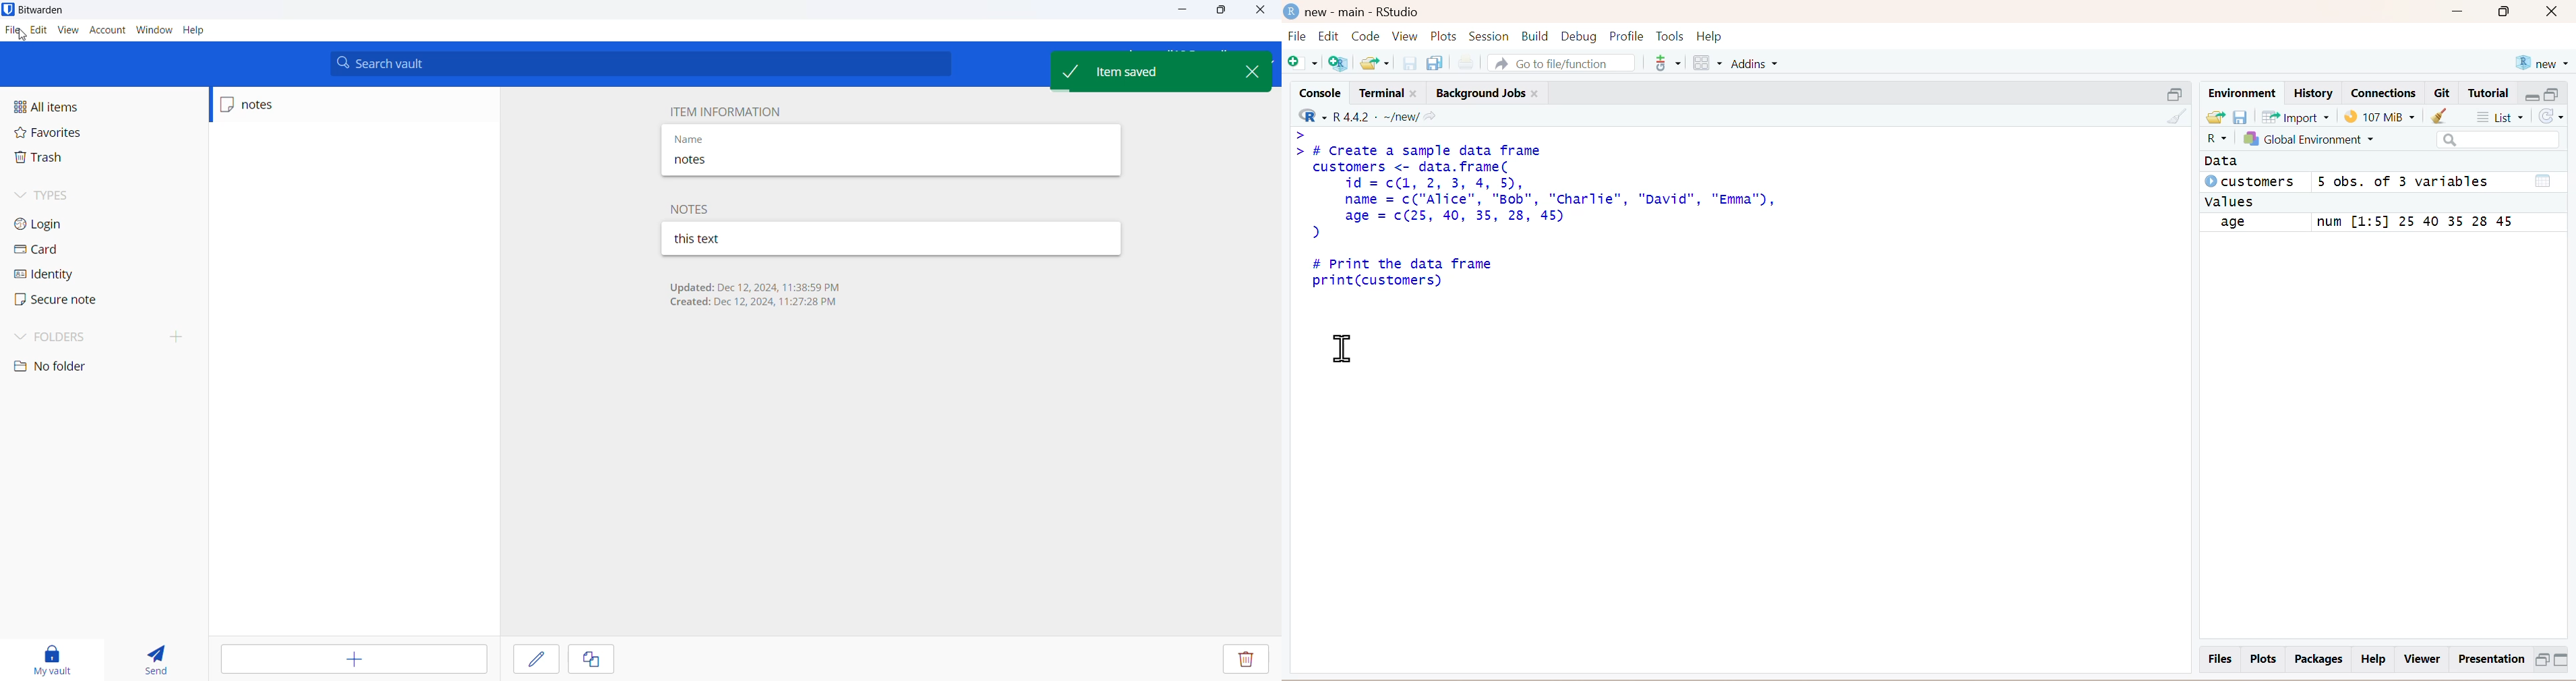 Image resolution: width=2576 pixels, height=700 pixels. I want to click on >
> # Create a sample data frame
customers <- data. frame(
id = c(1, 2, 3, 4, 5),
name = c("Alice", "Bob", "Charlie", "David", "Emma"),
age = c(25, 40, 35, 28, 45)
)
# Print the data frame
print(customers), so click(1560, 214).